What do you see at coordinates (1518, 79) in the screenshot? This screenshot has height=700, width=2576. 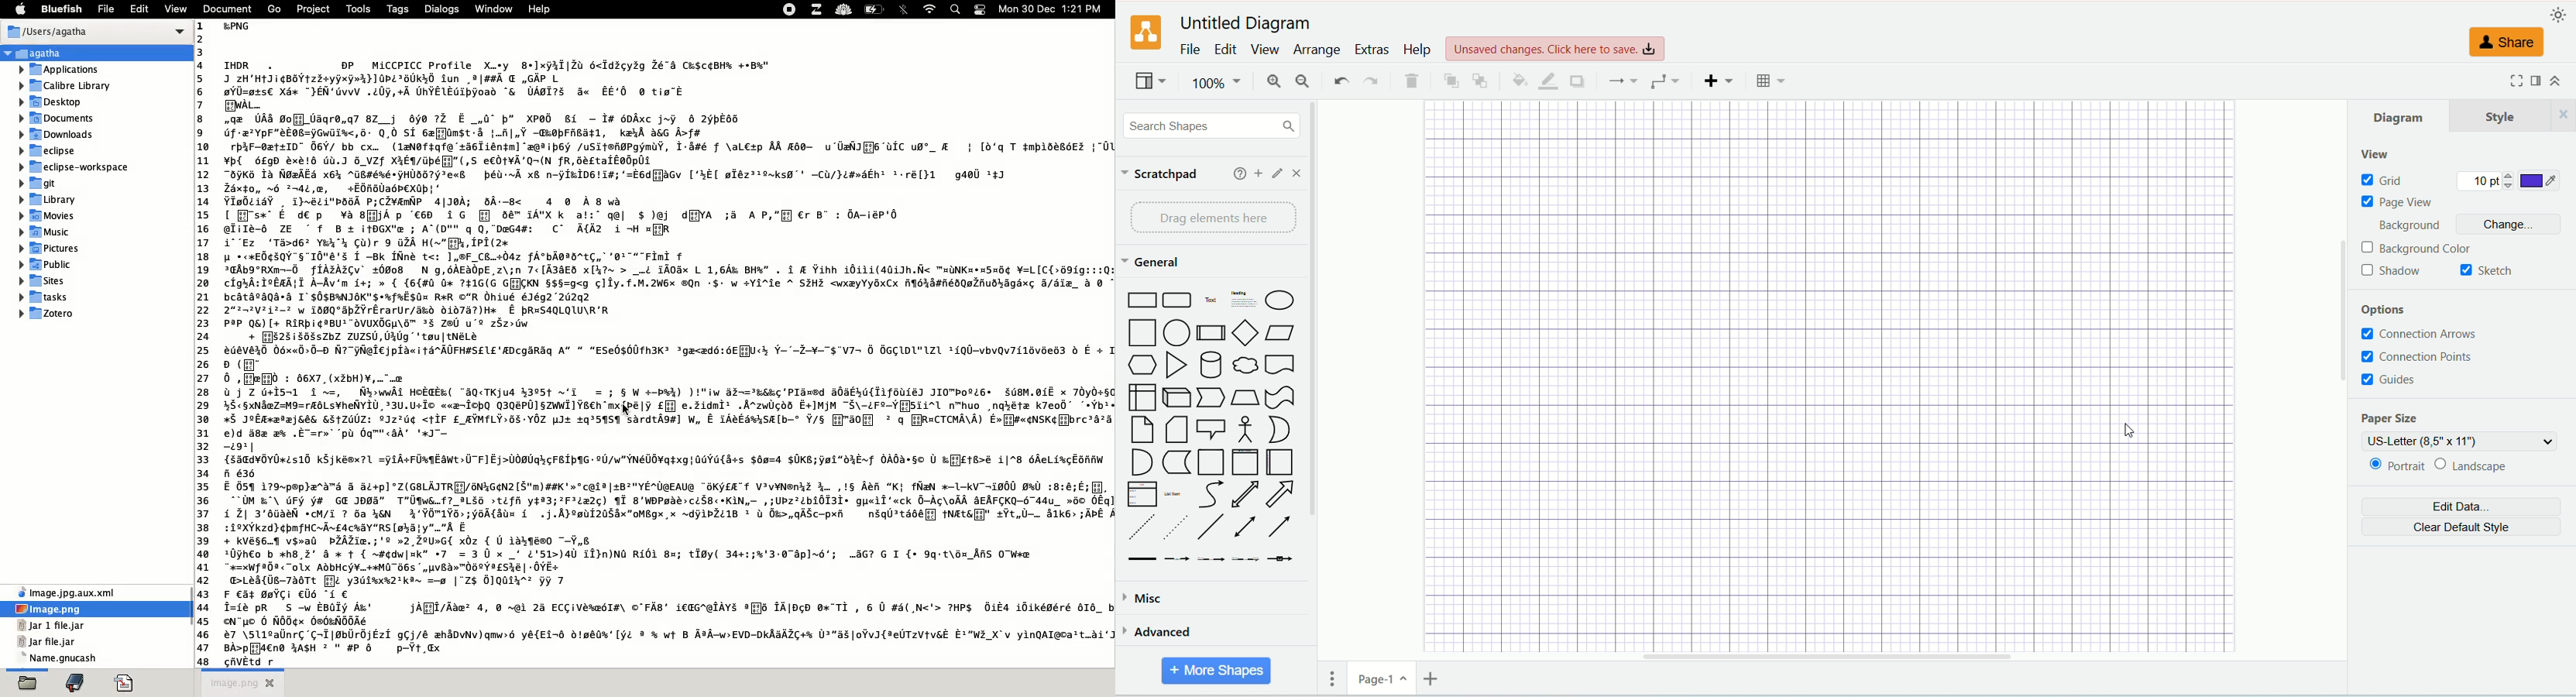 I see `fill color` at bounding box center [1518, 79].